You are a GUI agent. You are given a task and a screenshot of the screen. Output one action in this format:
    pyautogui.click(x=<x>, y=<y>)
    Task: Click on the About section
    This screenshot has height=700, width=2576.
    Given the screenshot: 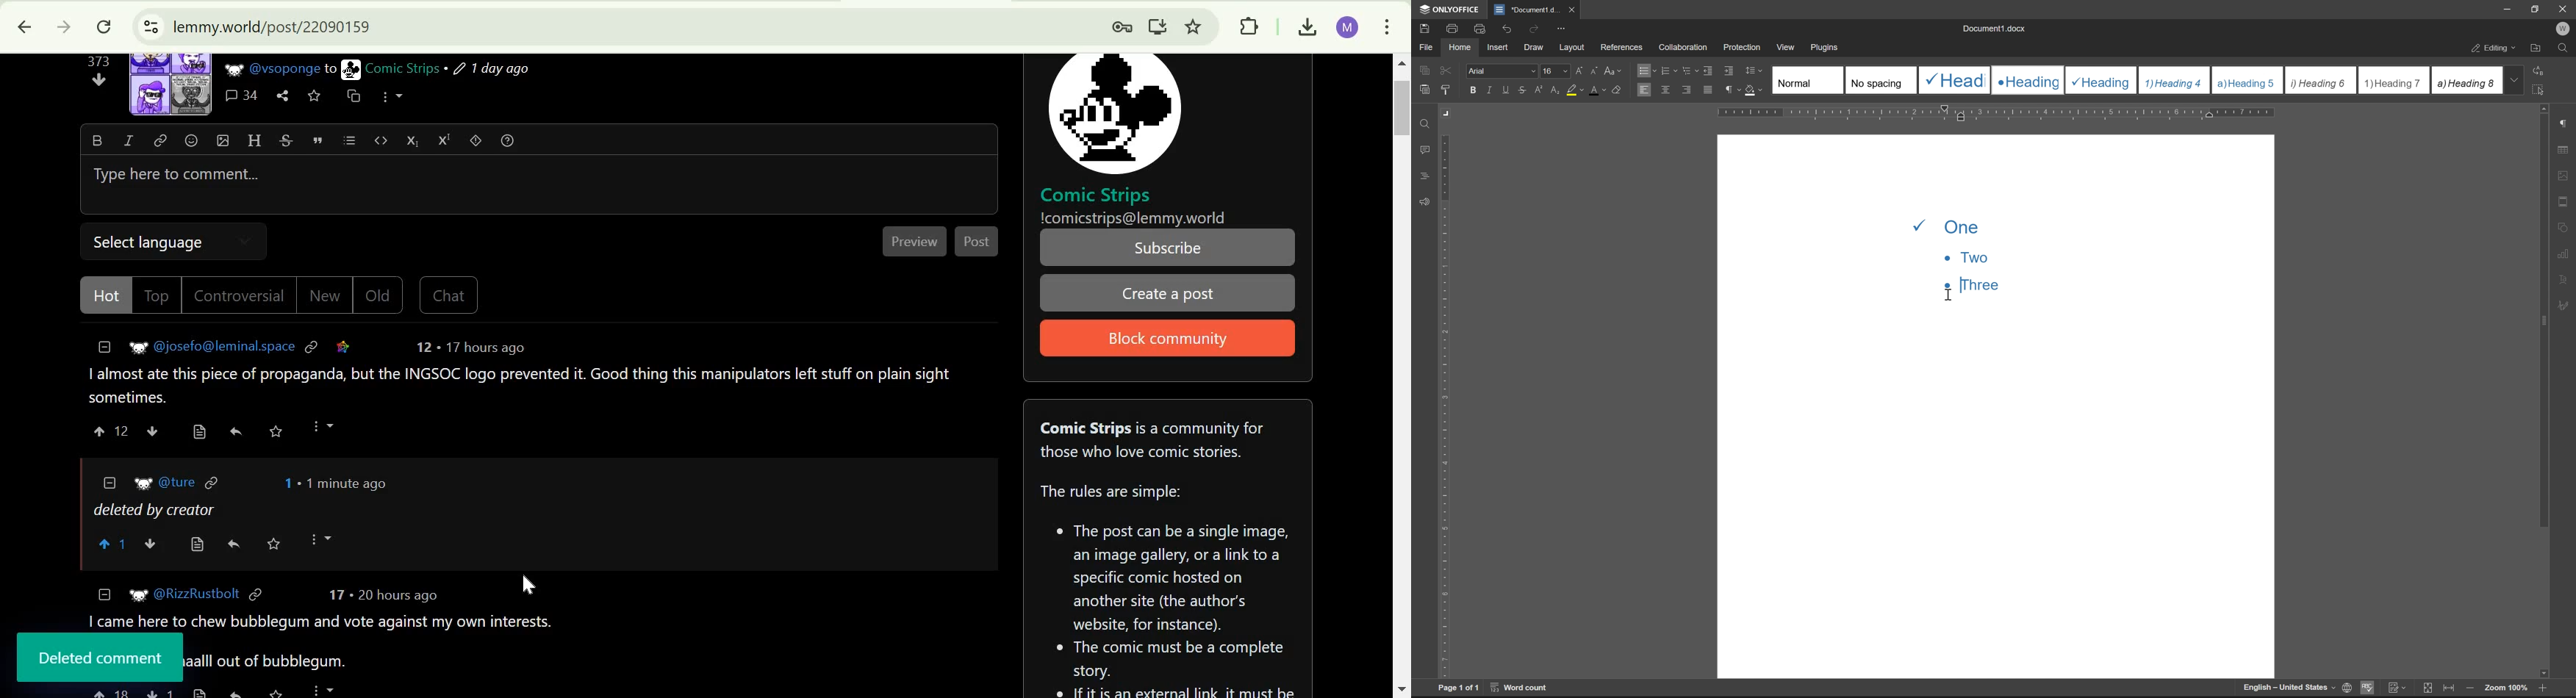 What is the action you would take?
    pyautogui.click(x=1153, y=439)
    